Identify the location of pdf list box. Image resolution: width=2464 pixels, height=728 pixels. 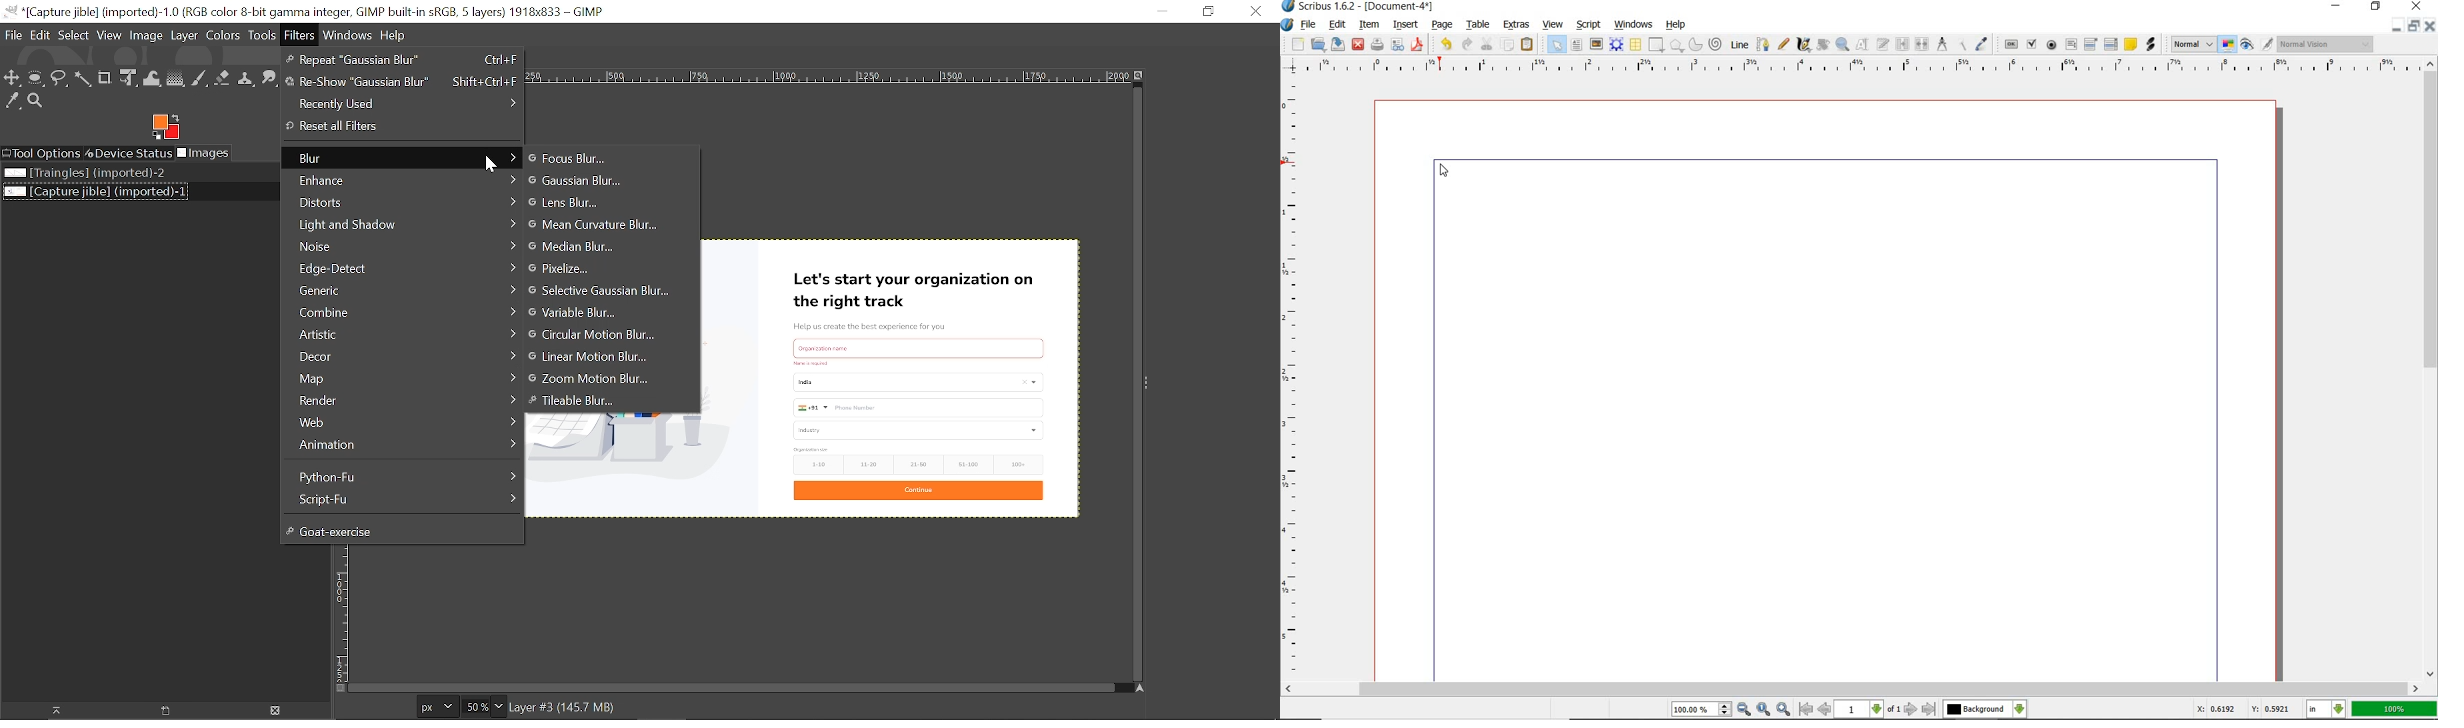
(2111, 43).